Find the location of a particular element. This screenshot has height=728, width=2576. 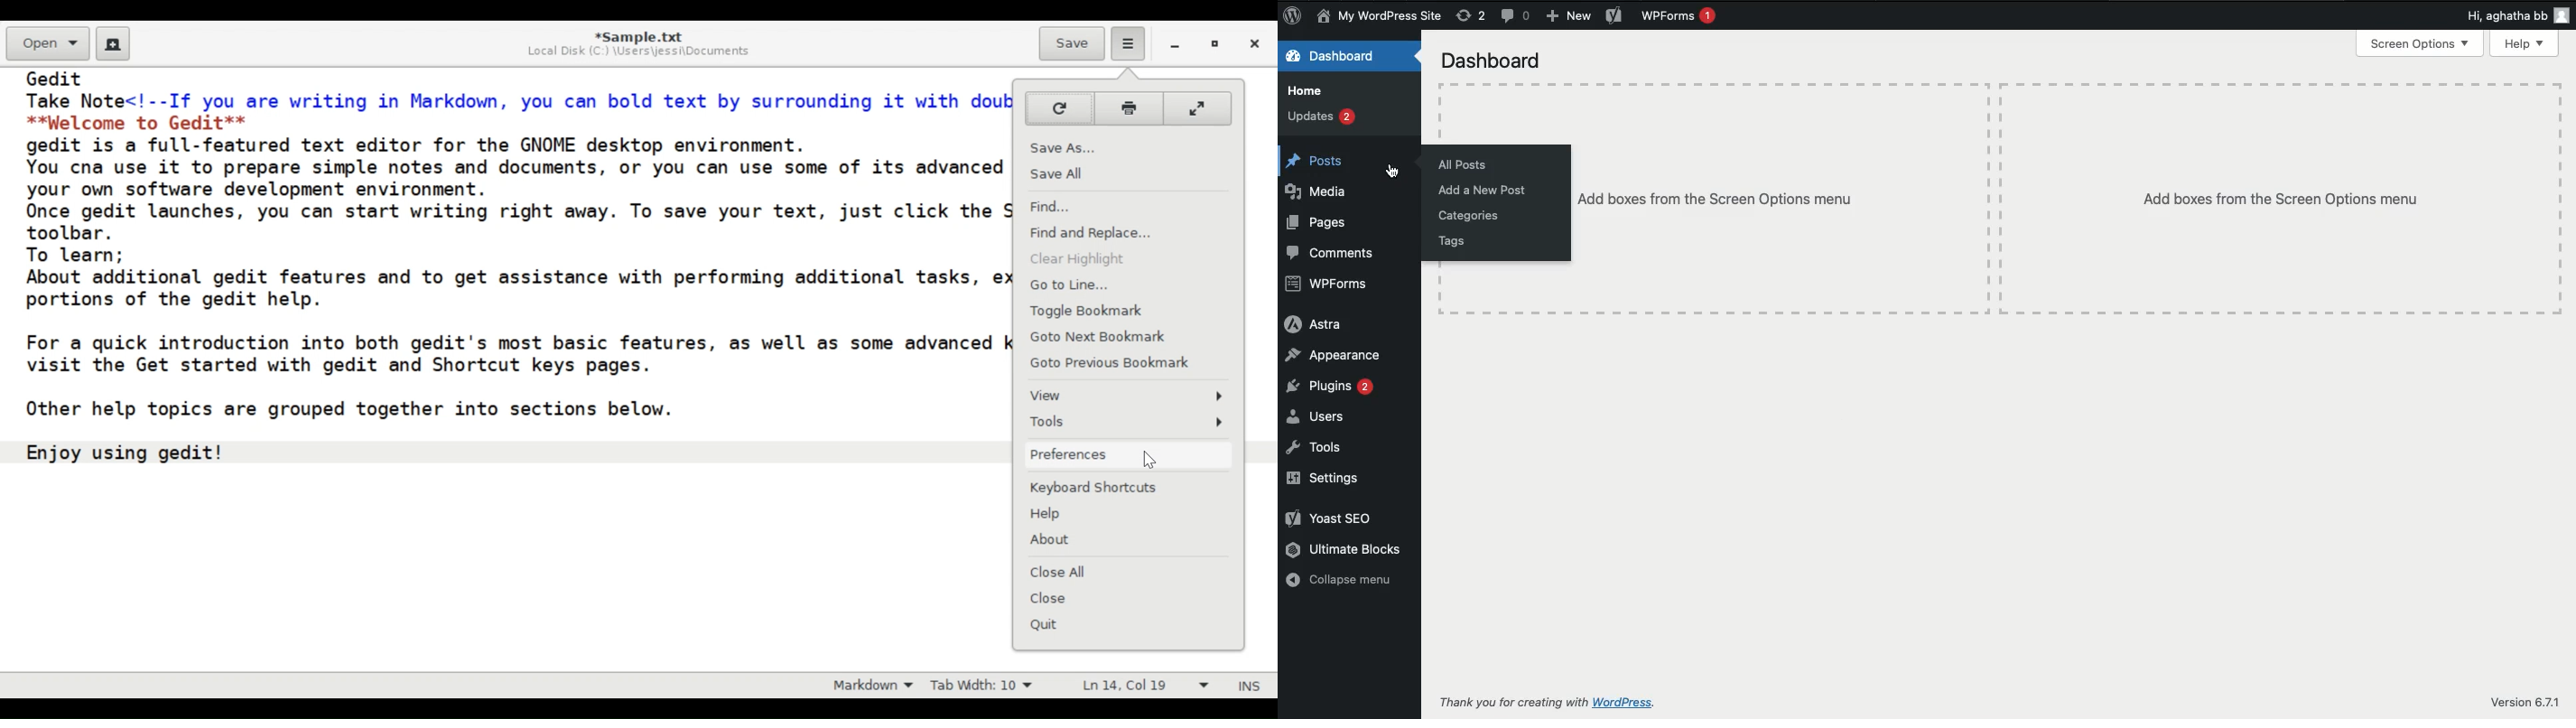

Find is located at coordinates (1125, 206).